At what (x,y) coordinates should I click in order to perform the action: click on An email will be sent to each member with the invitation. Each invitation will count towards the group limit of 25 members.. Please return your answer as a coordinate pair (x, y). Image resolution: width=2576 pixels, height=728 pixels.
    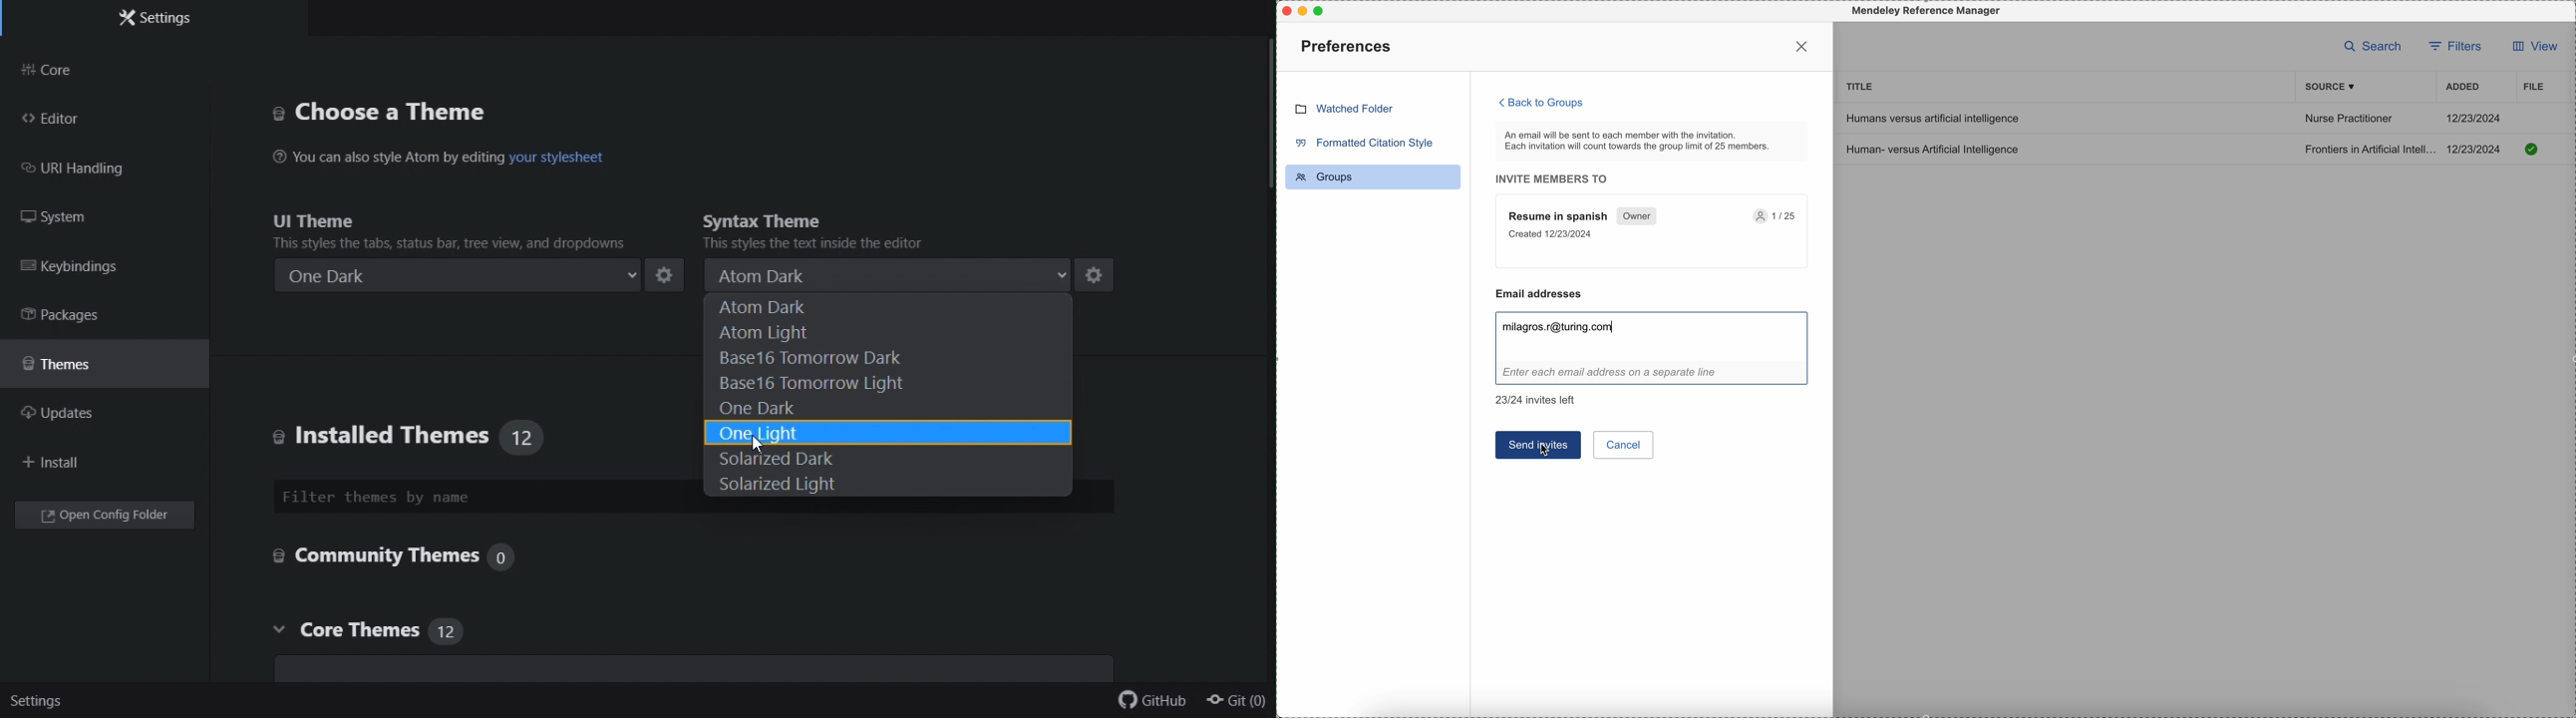
    Looking at the image, I should click on (1653, 141).